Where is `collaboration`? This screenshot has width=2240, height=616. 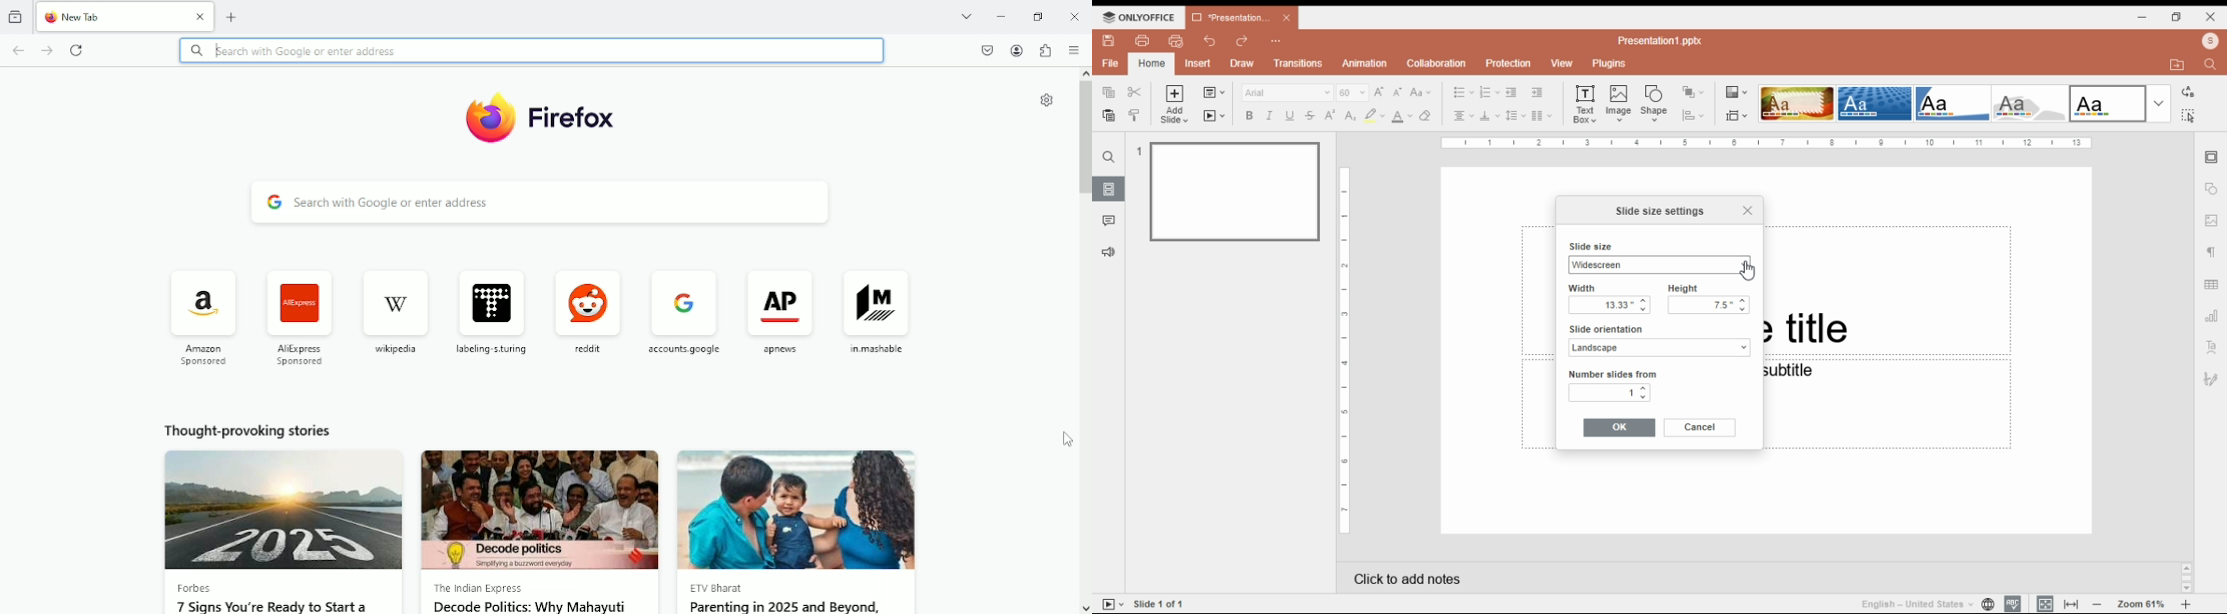 collaboration is located at coordinates (1436, 63).